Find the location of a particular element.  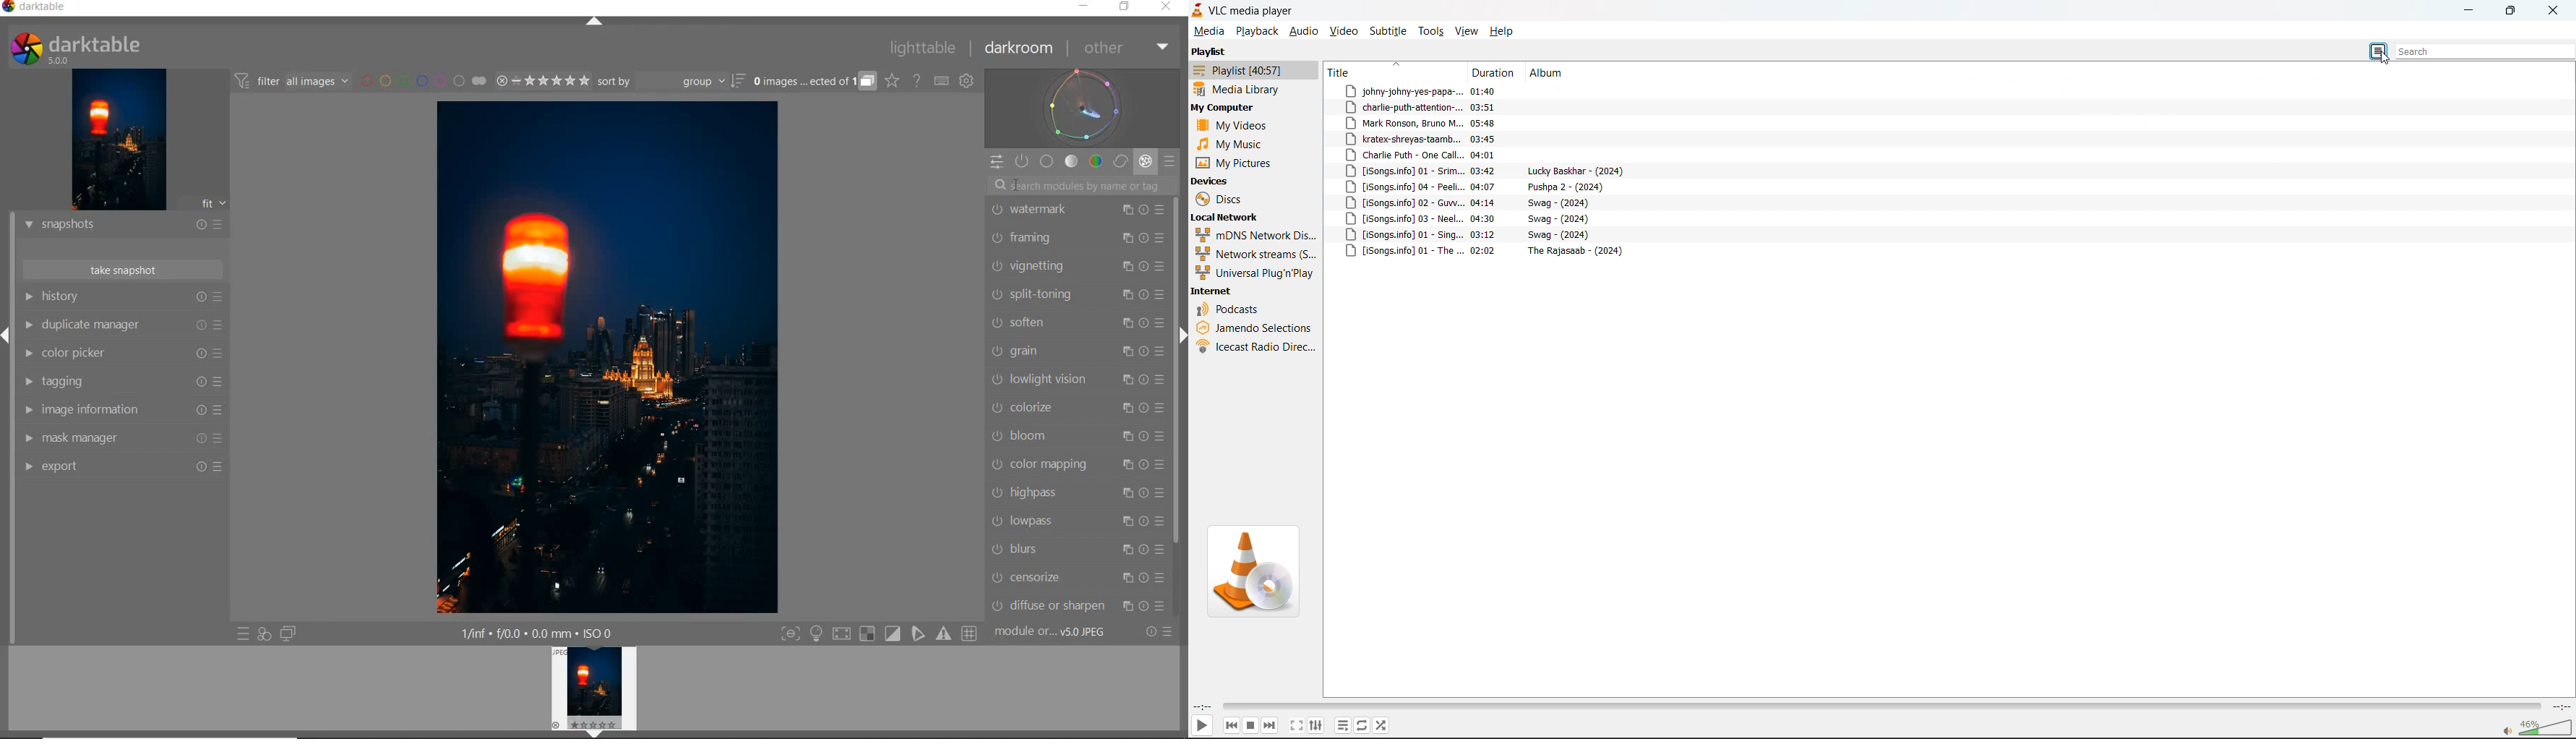

LOWLIGHT VISION is located at coordinates (1040, 379).